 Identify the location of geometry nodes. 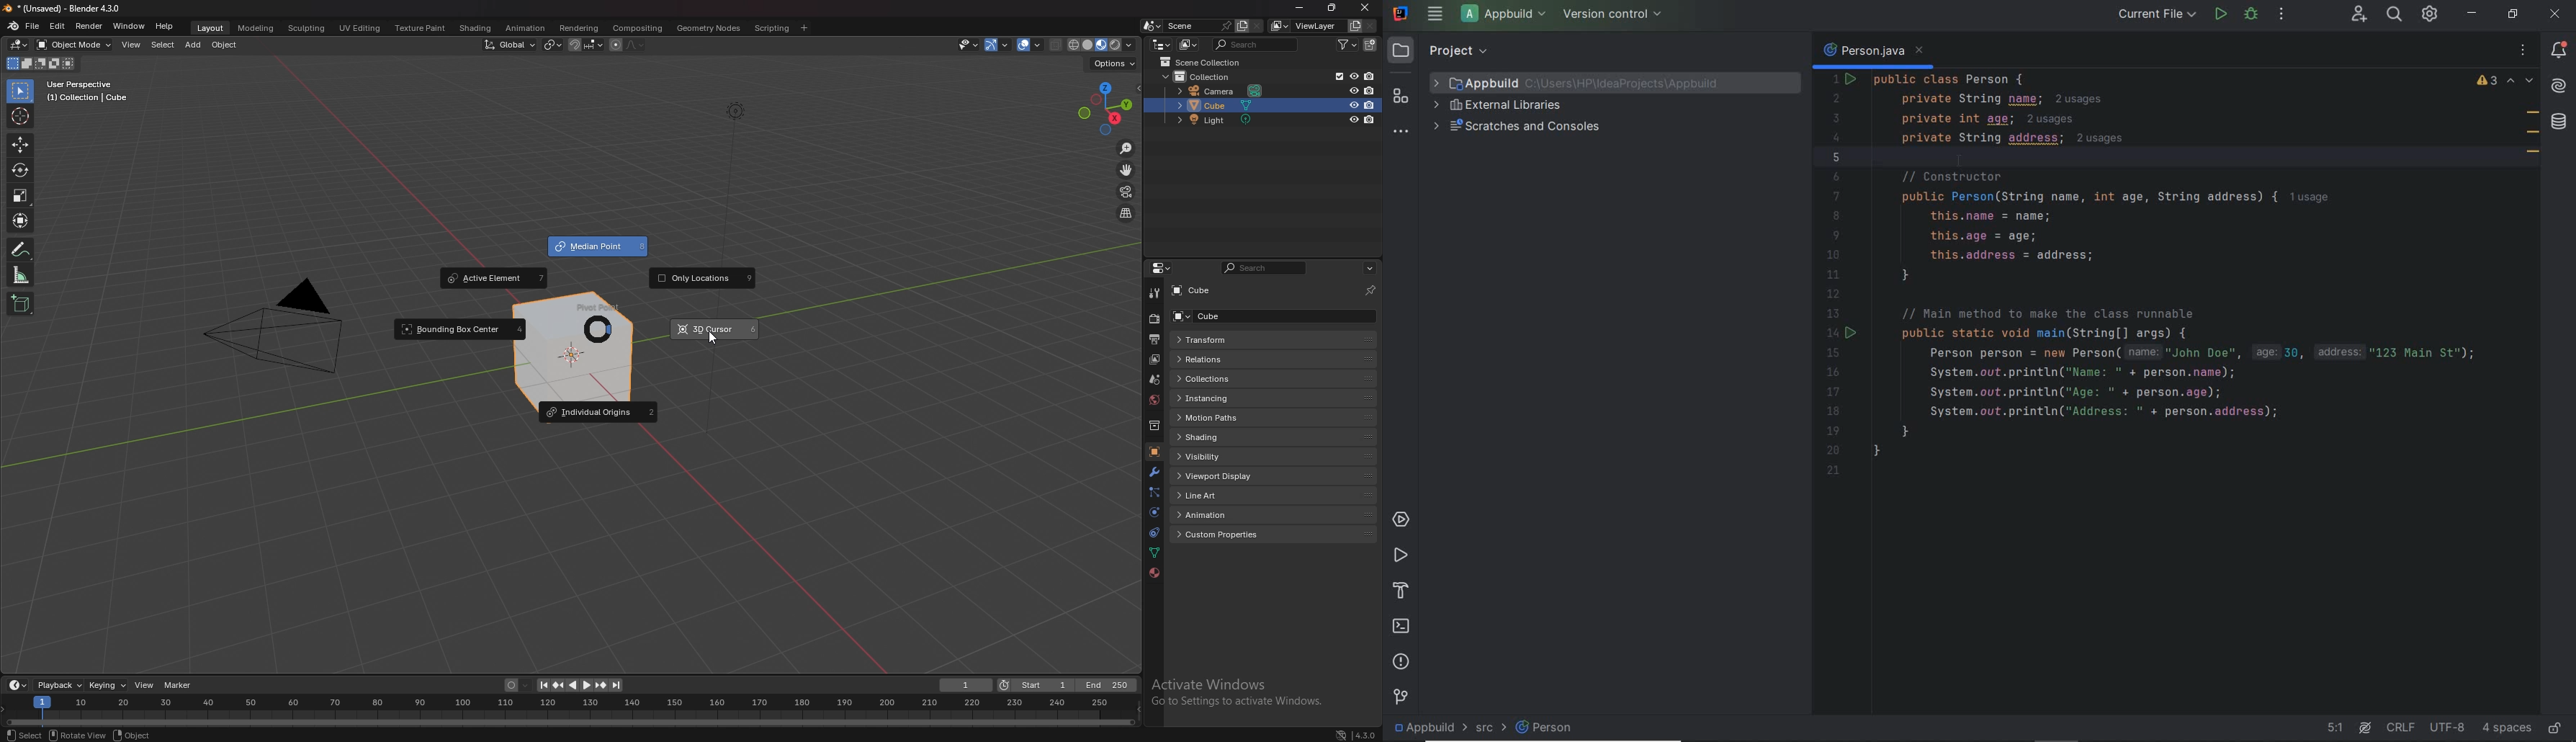
(709, 27).